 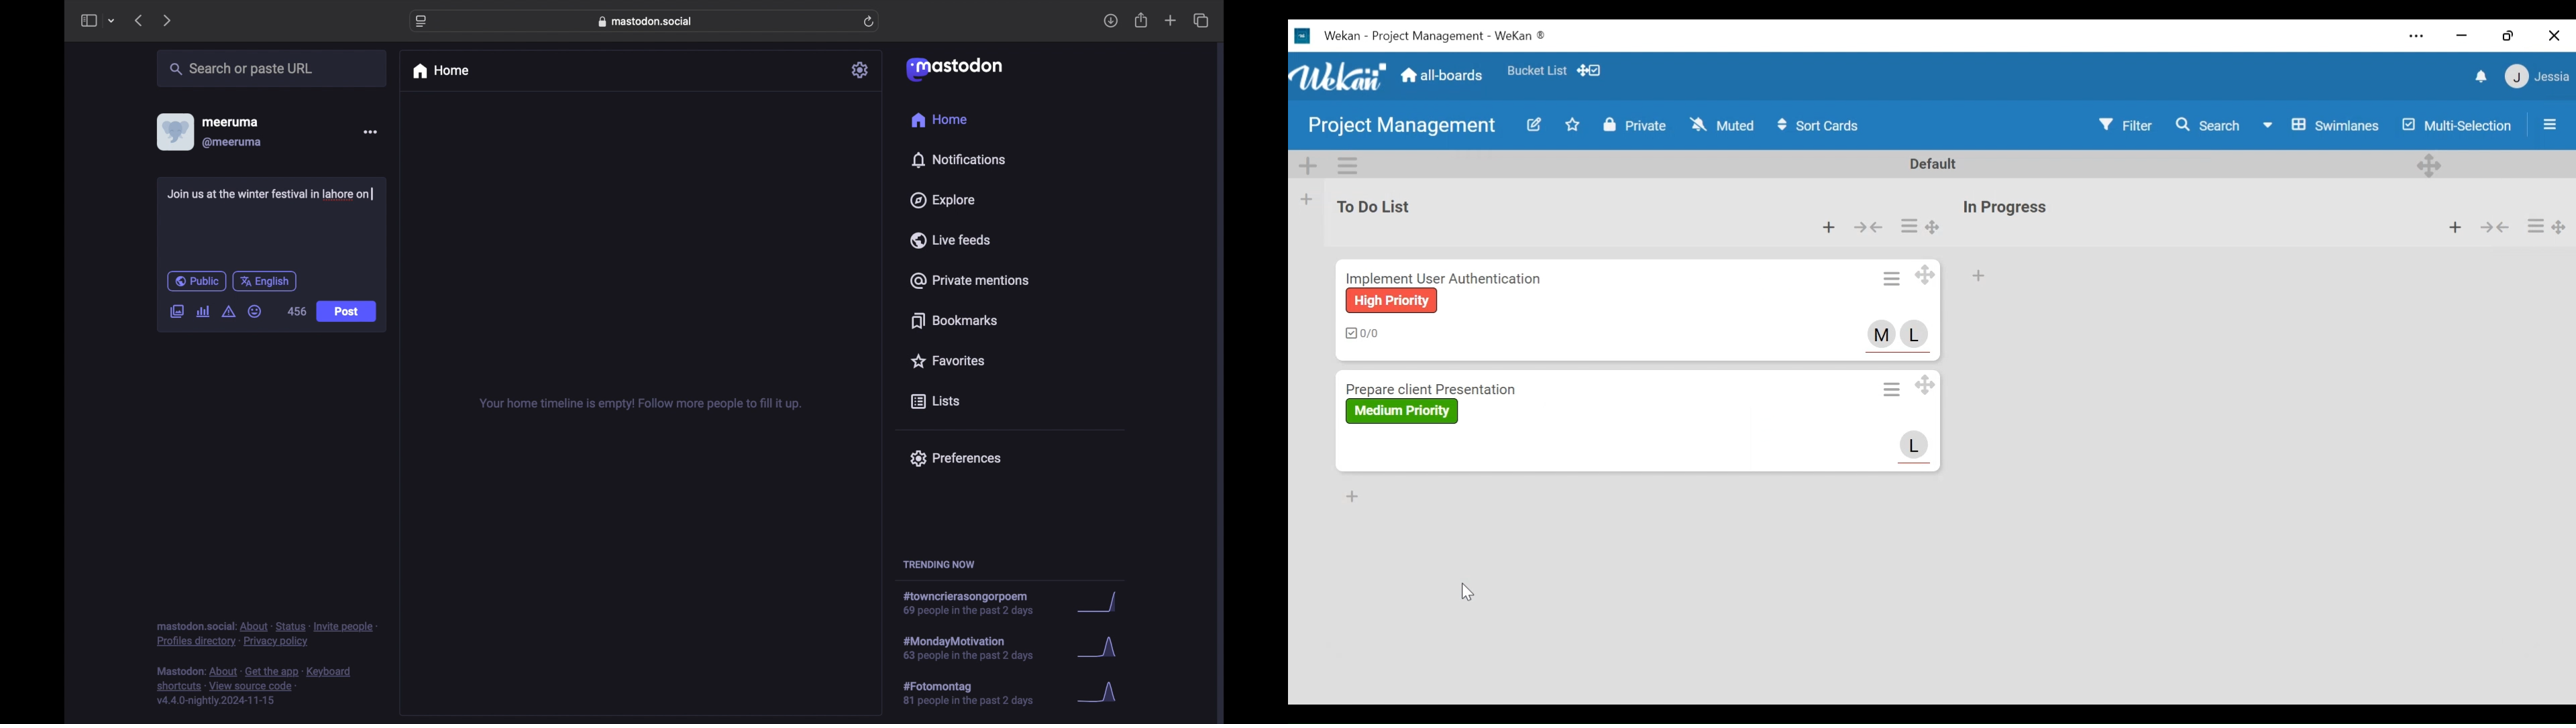 What do you see at coordinates (2461, 126) in the screenshot?
I see `Multi-Selection` at bounding box center [2461, 126].